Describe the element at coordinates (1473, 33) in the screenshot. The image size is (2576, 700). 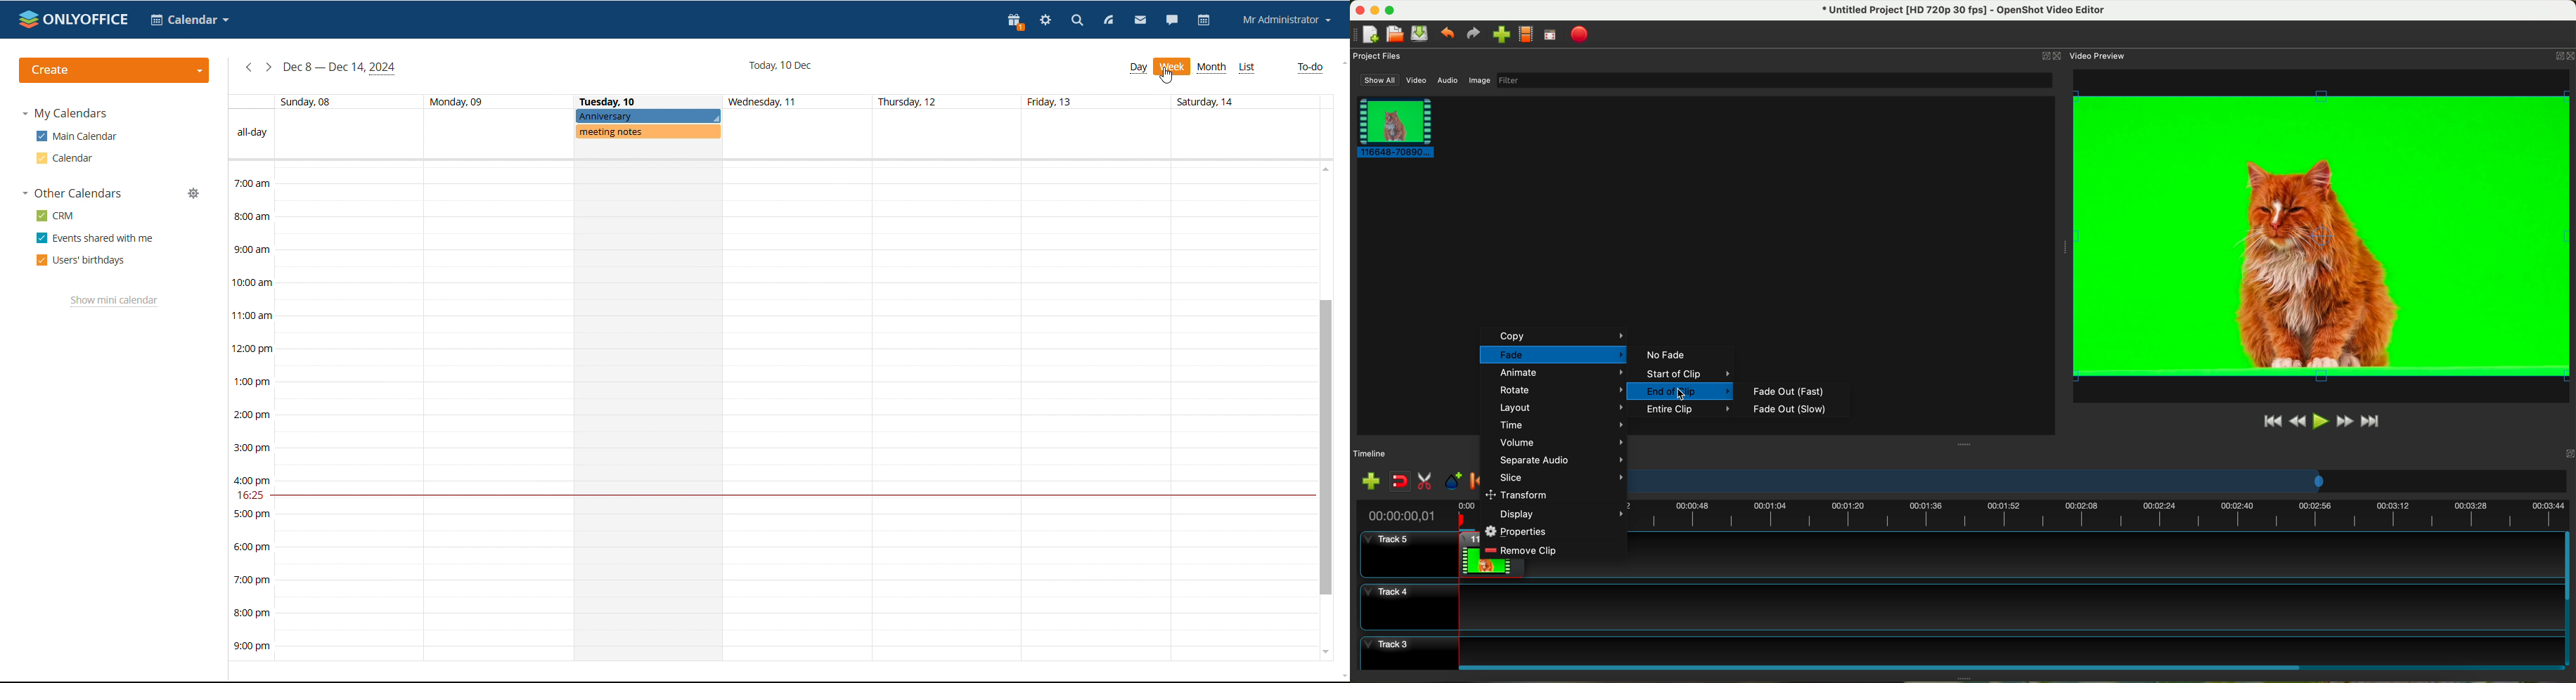
I see `redo` at that location.